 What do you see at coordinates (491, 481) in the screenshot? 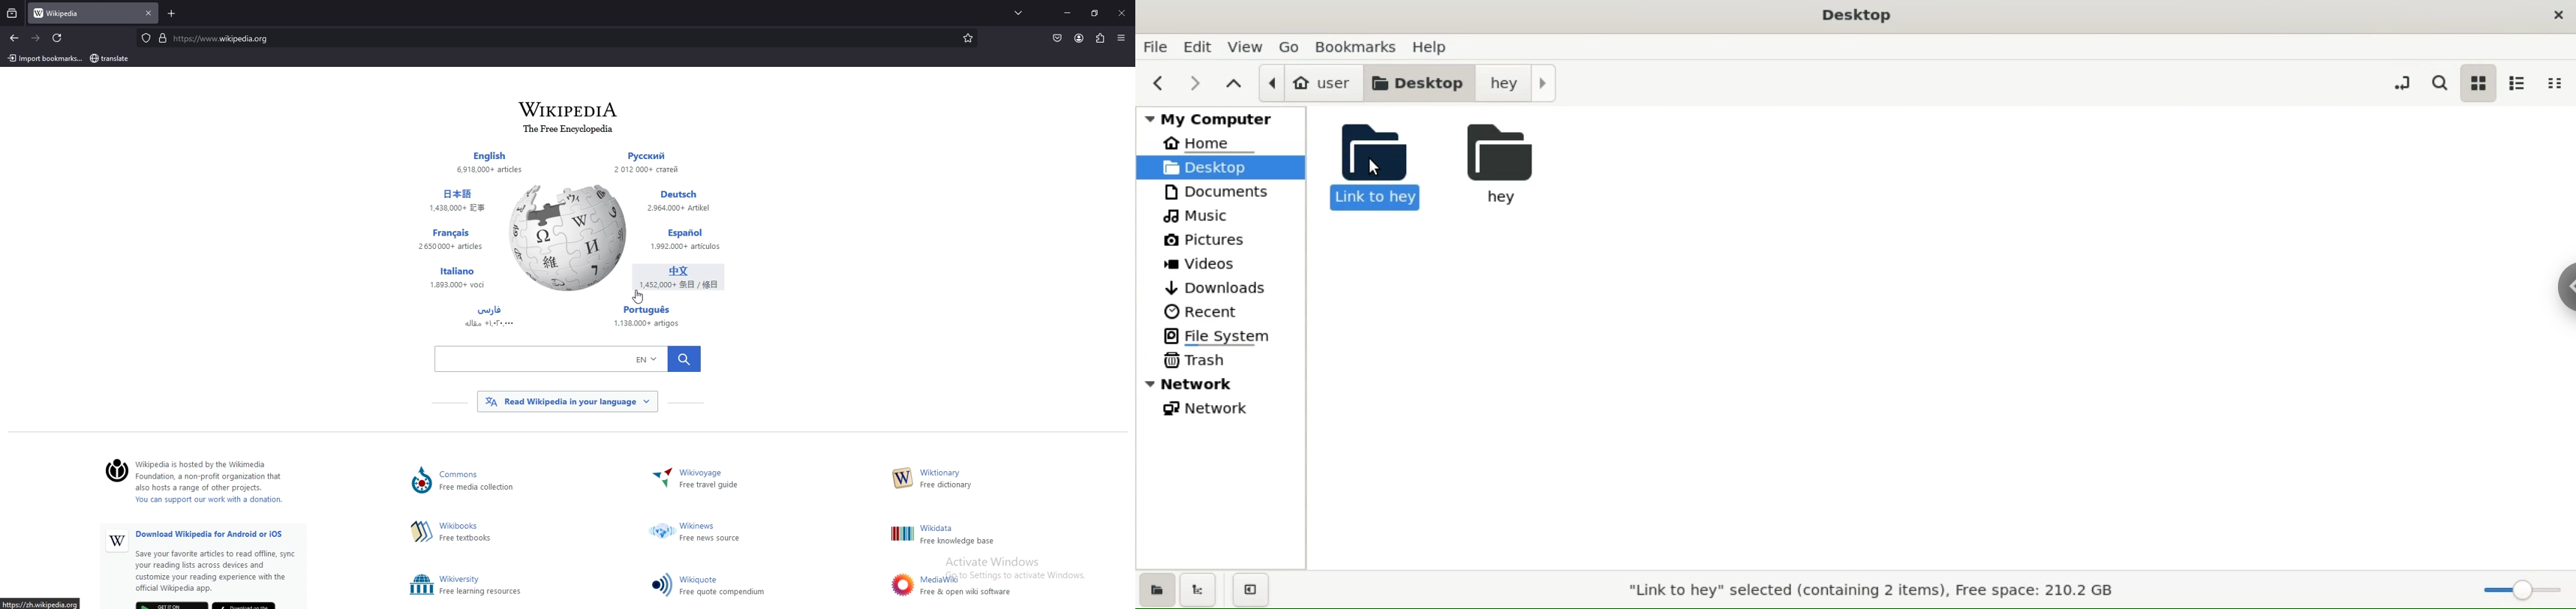
I see `Lommons
) Free media collection` at bounding box center [491, 481].